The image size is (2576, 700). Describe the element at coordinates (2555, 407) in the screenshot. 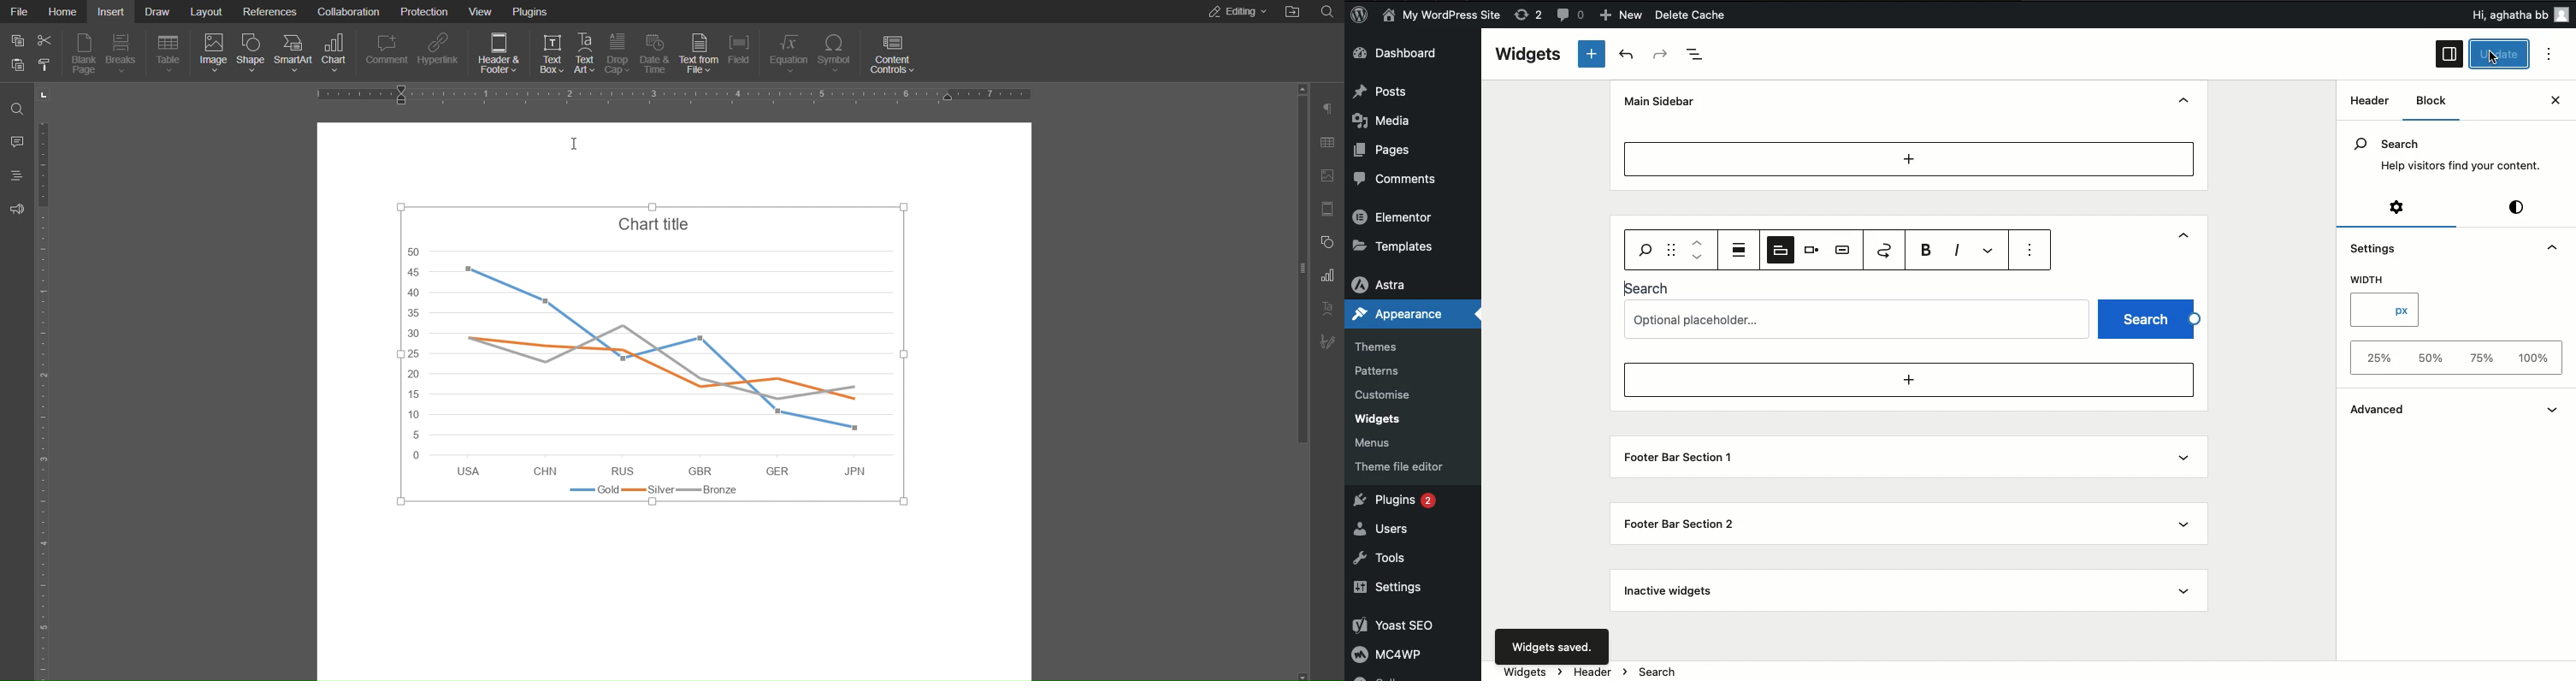

I see `show` at that location.